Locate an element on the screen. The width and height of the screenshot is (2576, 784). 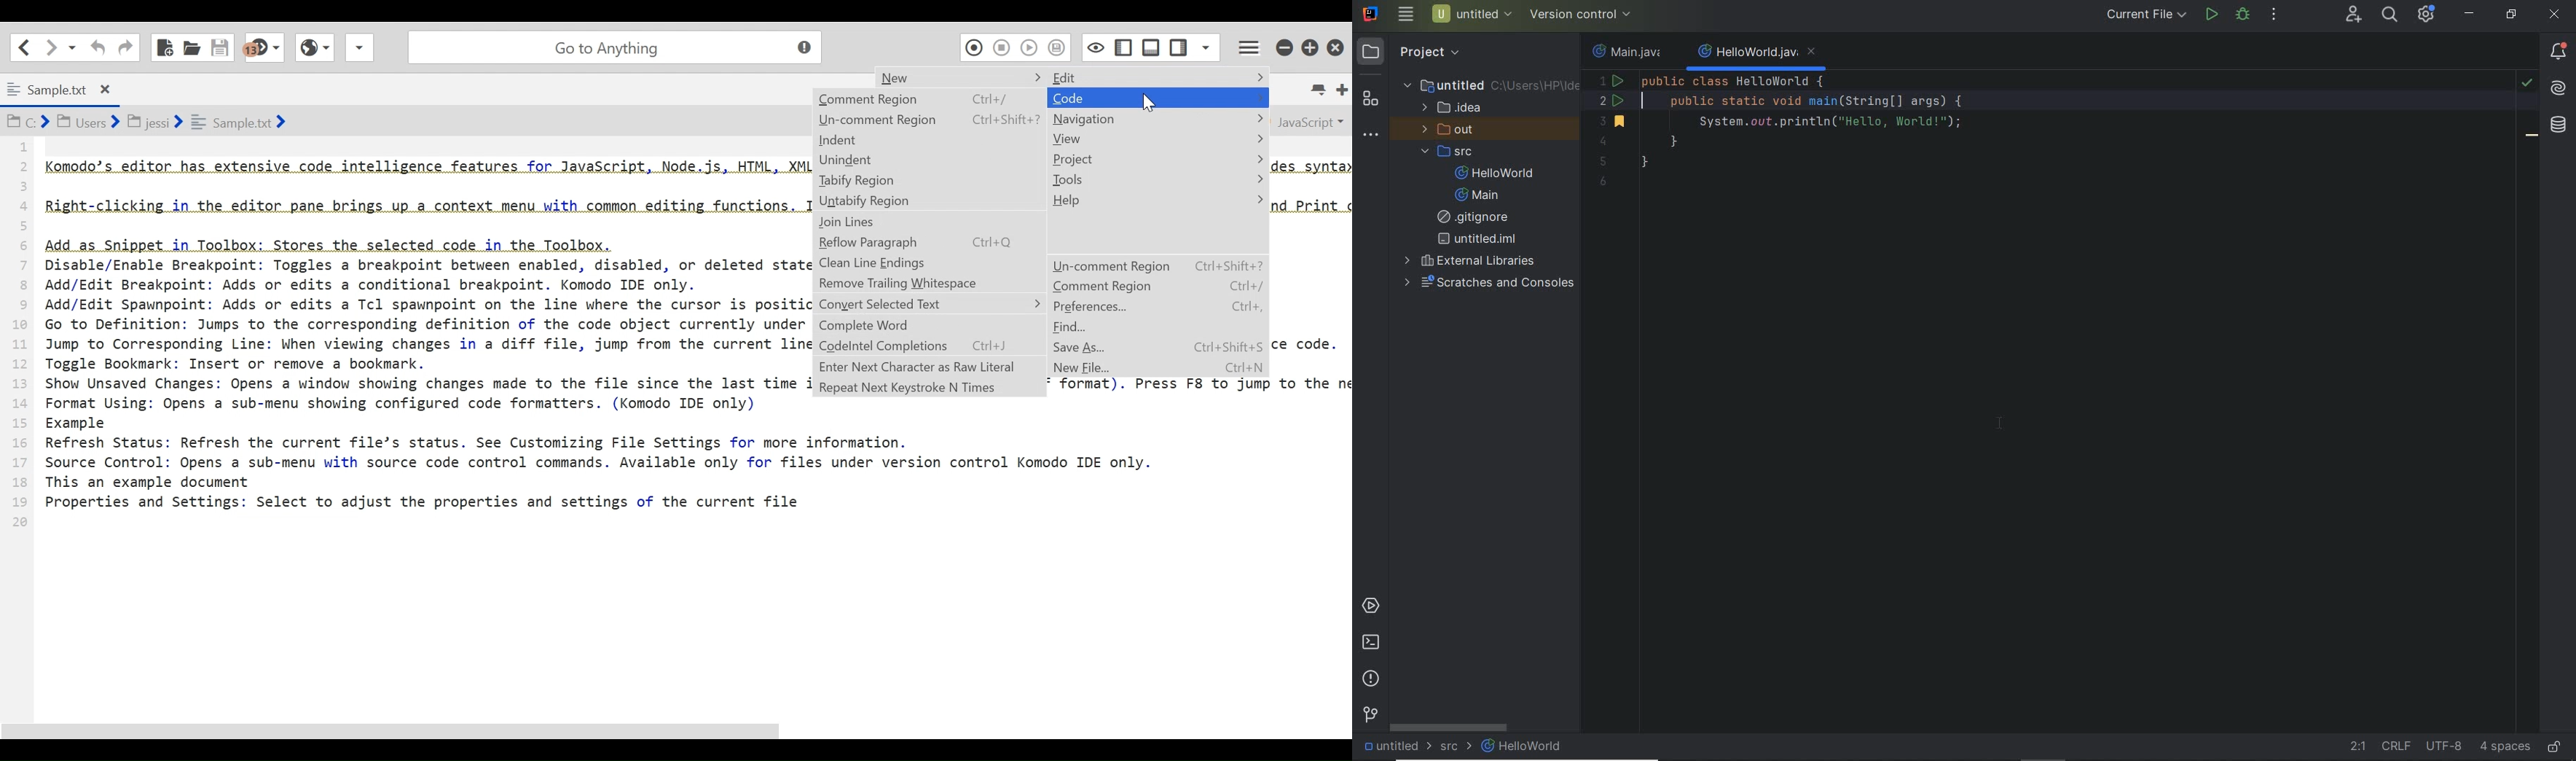
Comment region is located at coordinates (930, 99).